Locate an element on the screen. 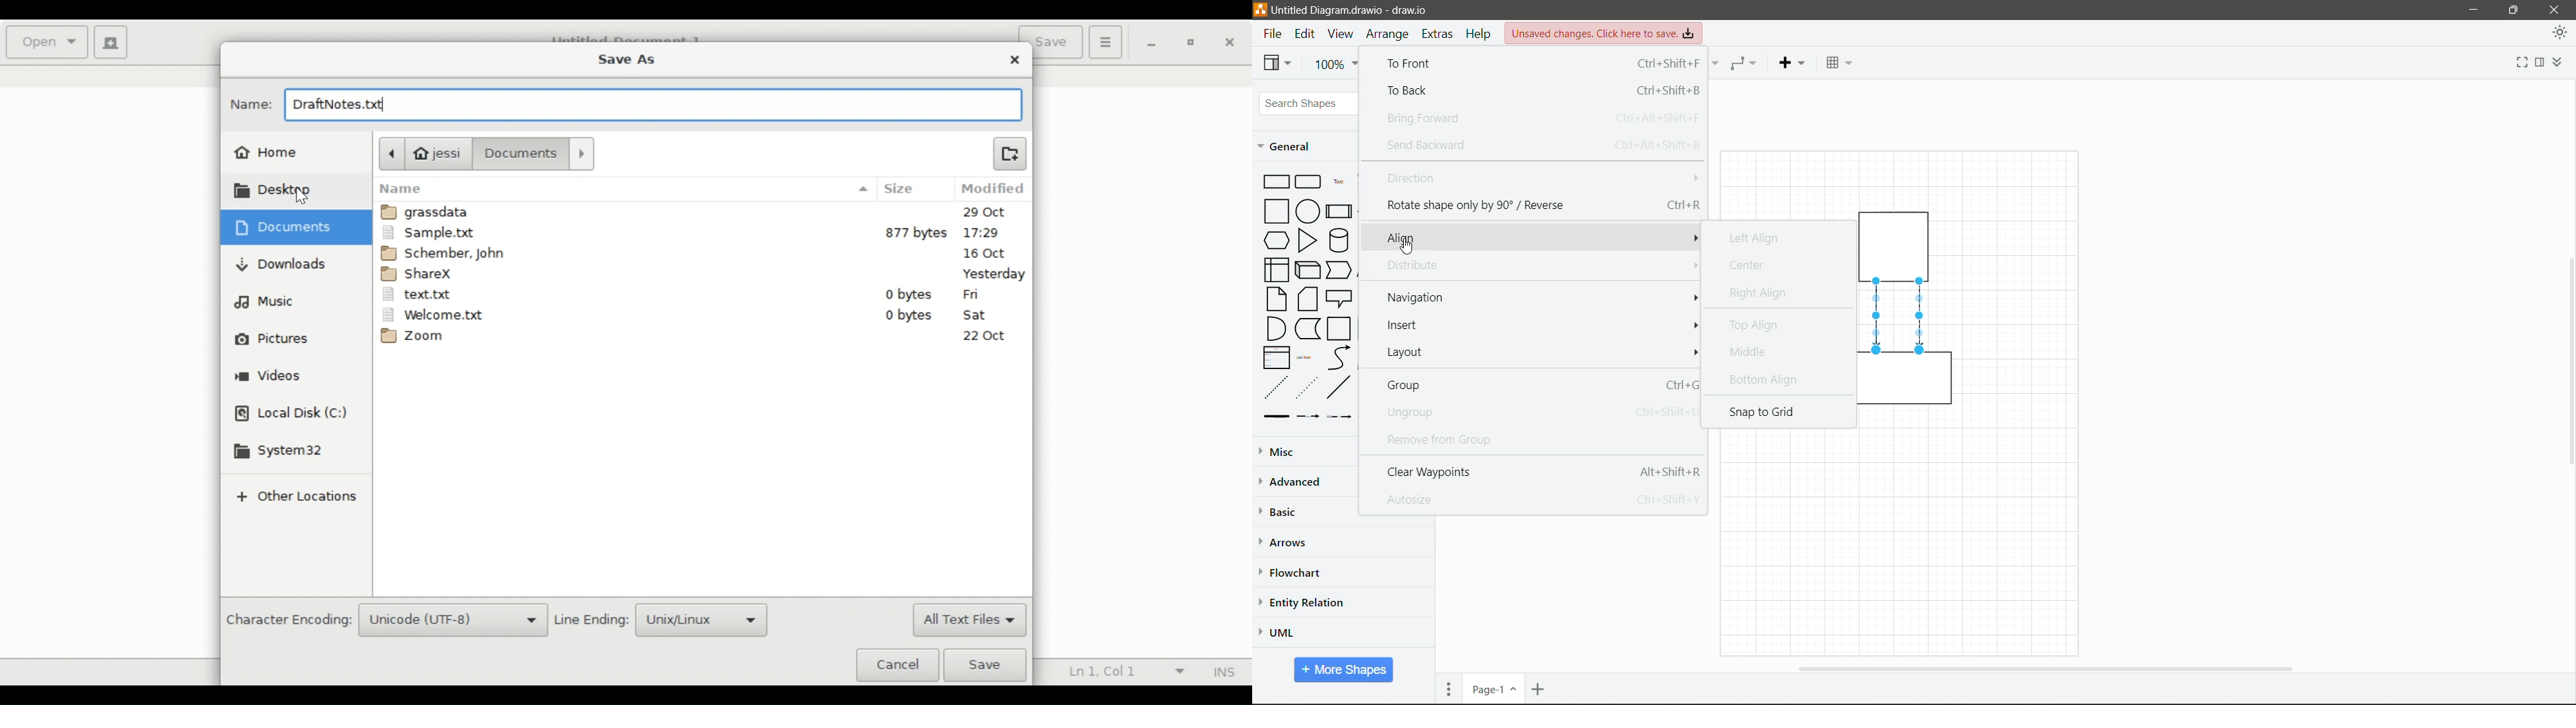 This screenshot has width=2576, height=728. Table is located at coordinates (1838, 61).